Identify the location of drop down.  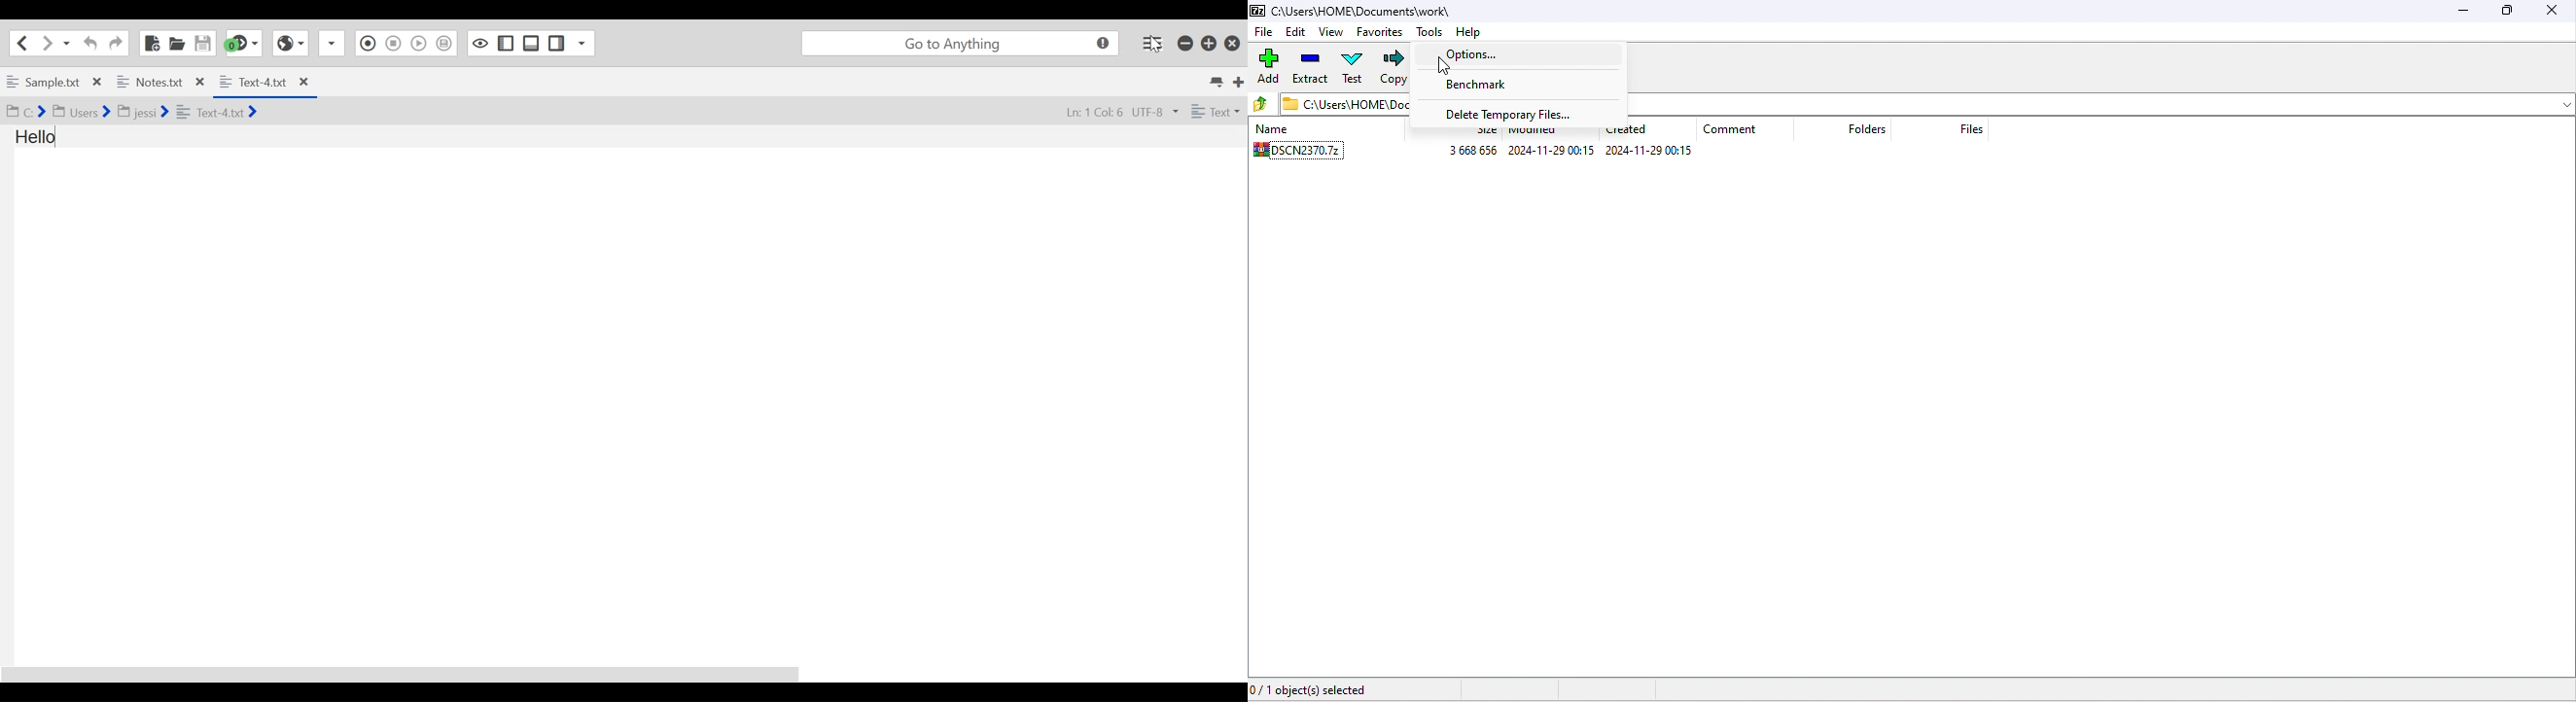
(2561, 104).